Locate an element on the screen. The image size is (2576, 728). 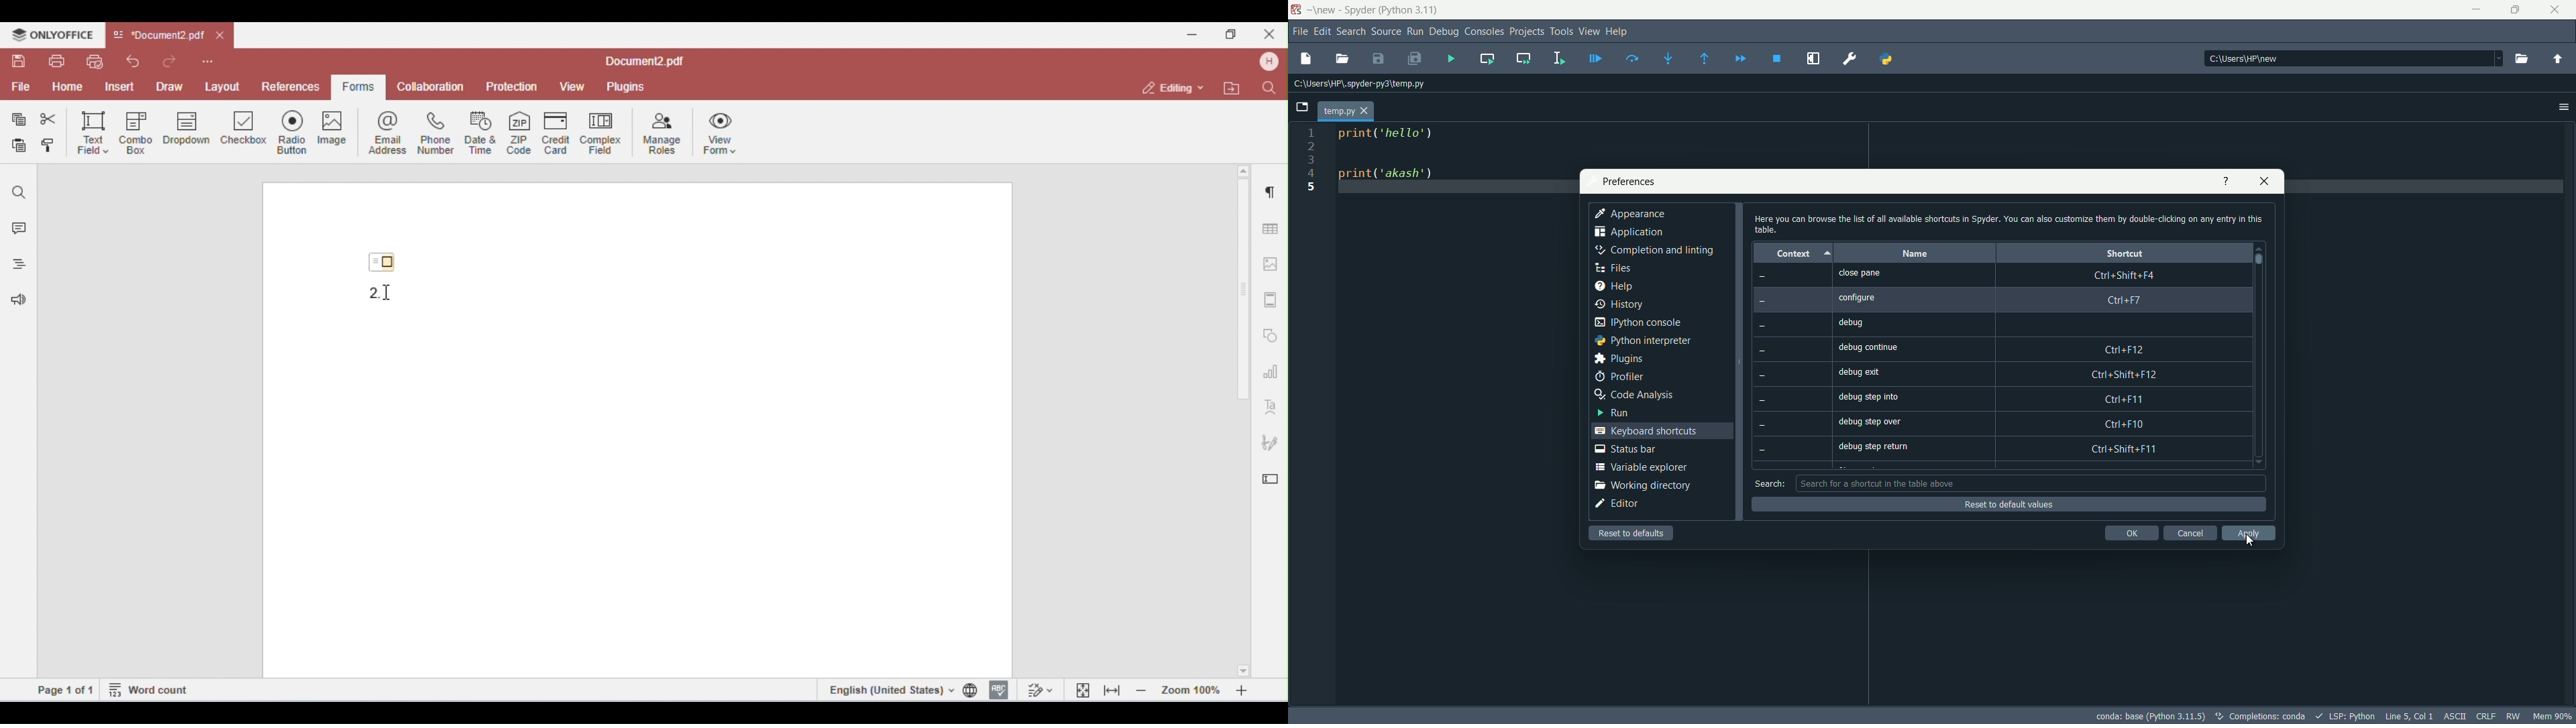
| C:\Users\HP\new is located at coordinates (2241, 60).